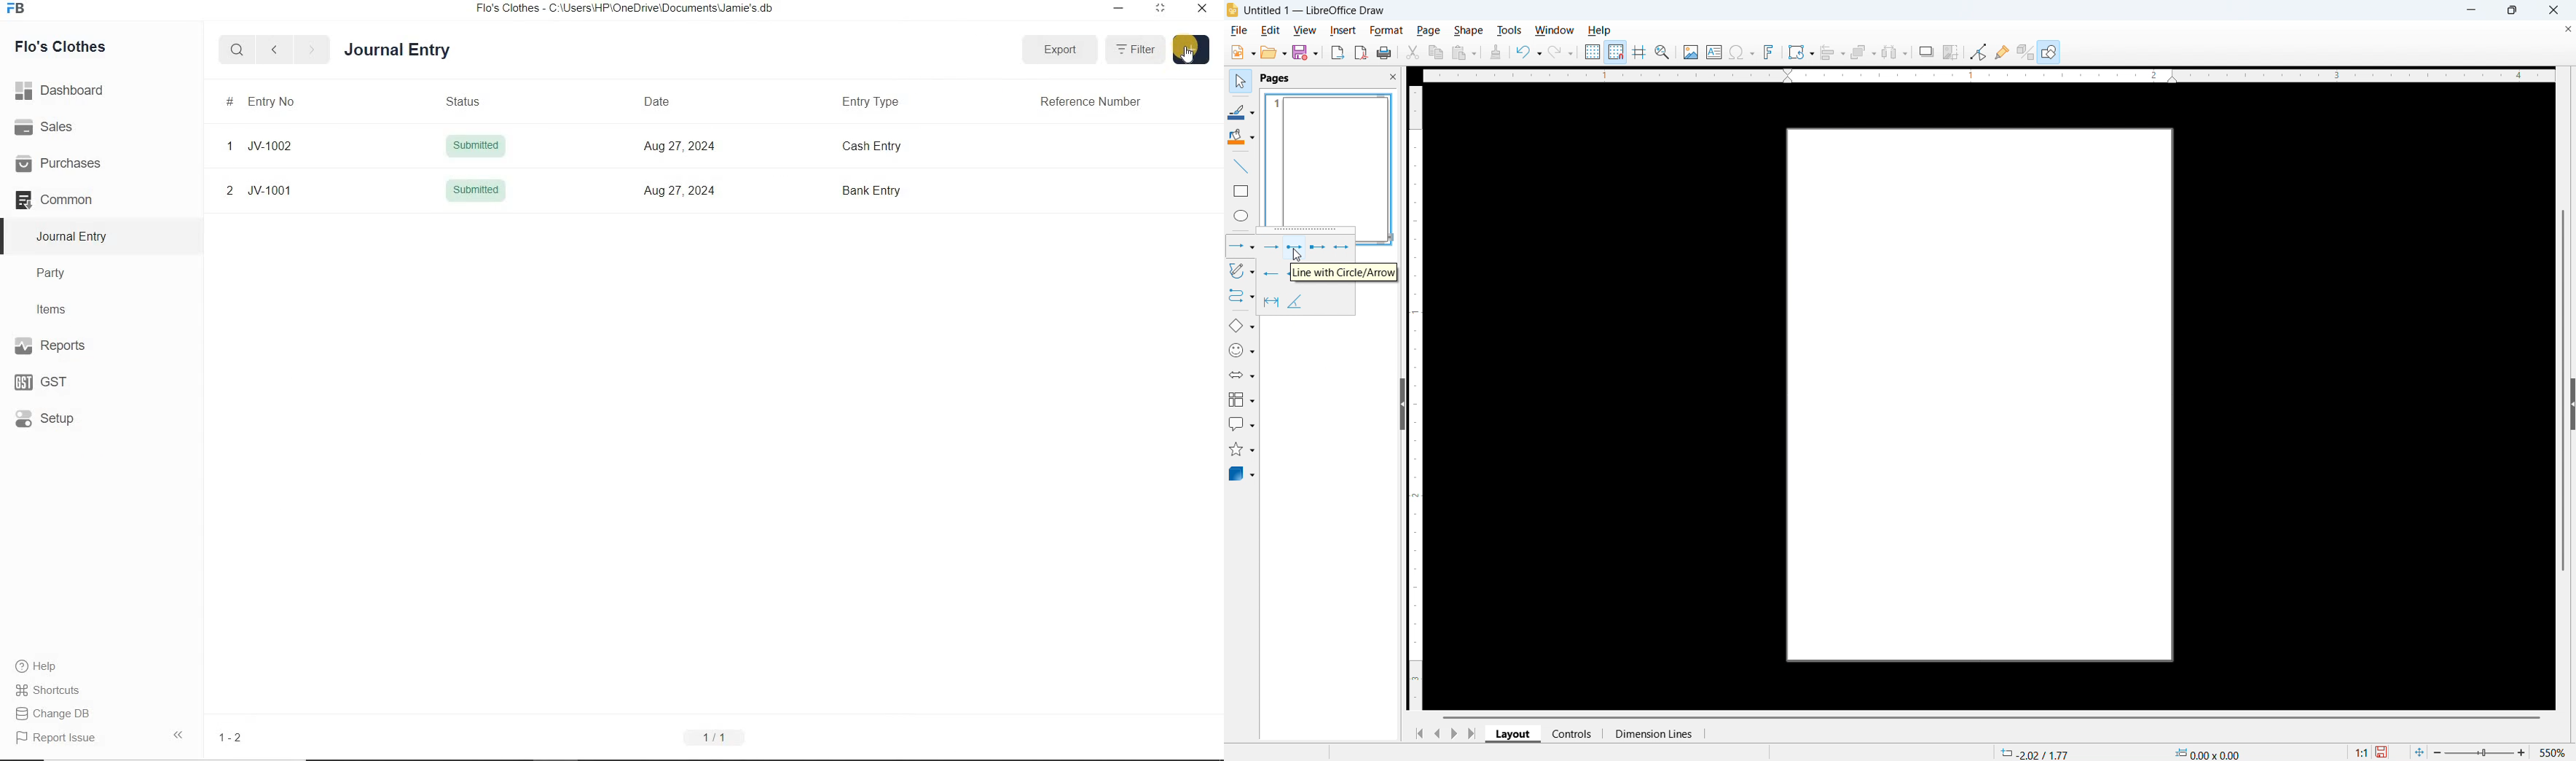  I want to click on Edit , so click(1272, 30).